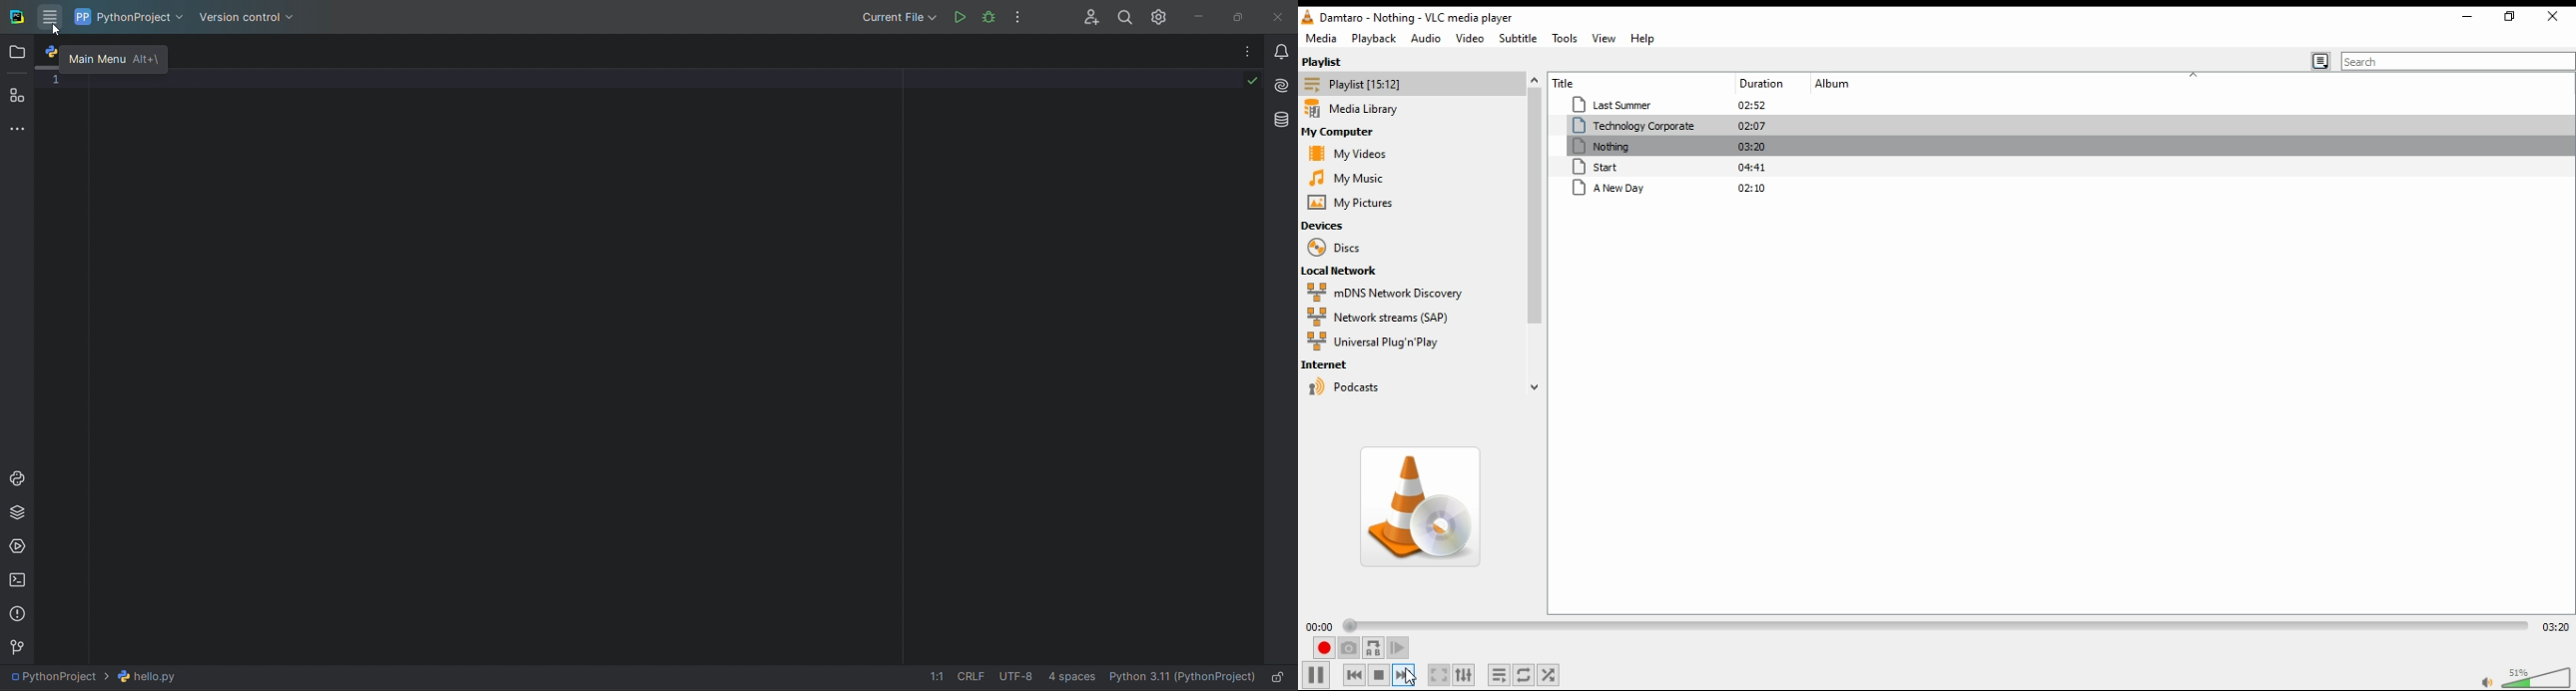 Image resolution: width=2576 pixels, height=700 pixels. I want to click on podcasts, so click(1345, 391).